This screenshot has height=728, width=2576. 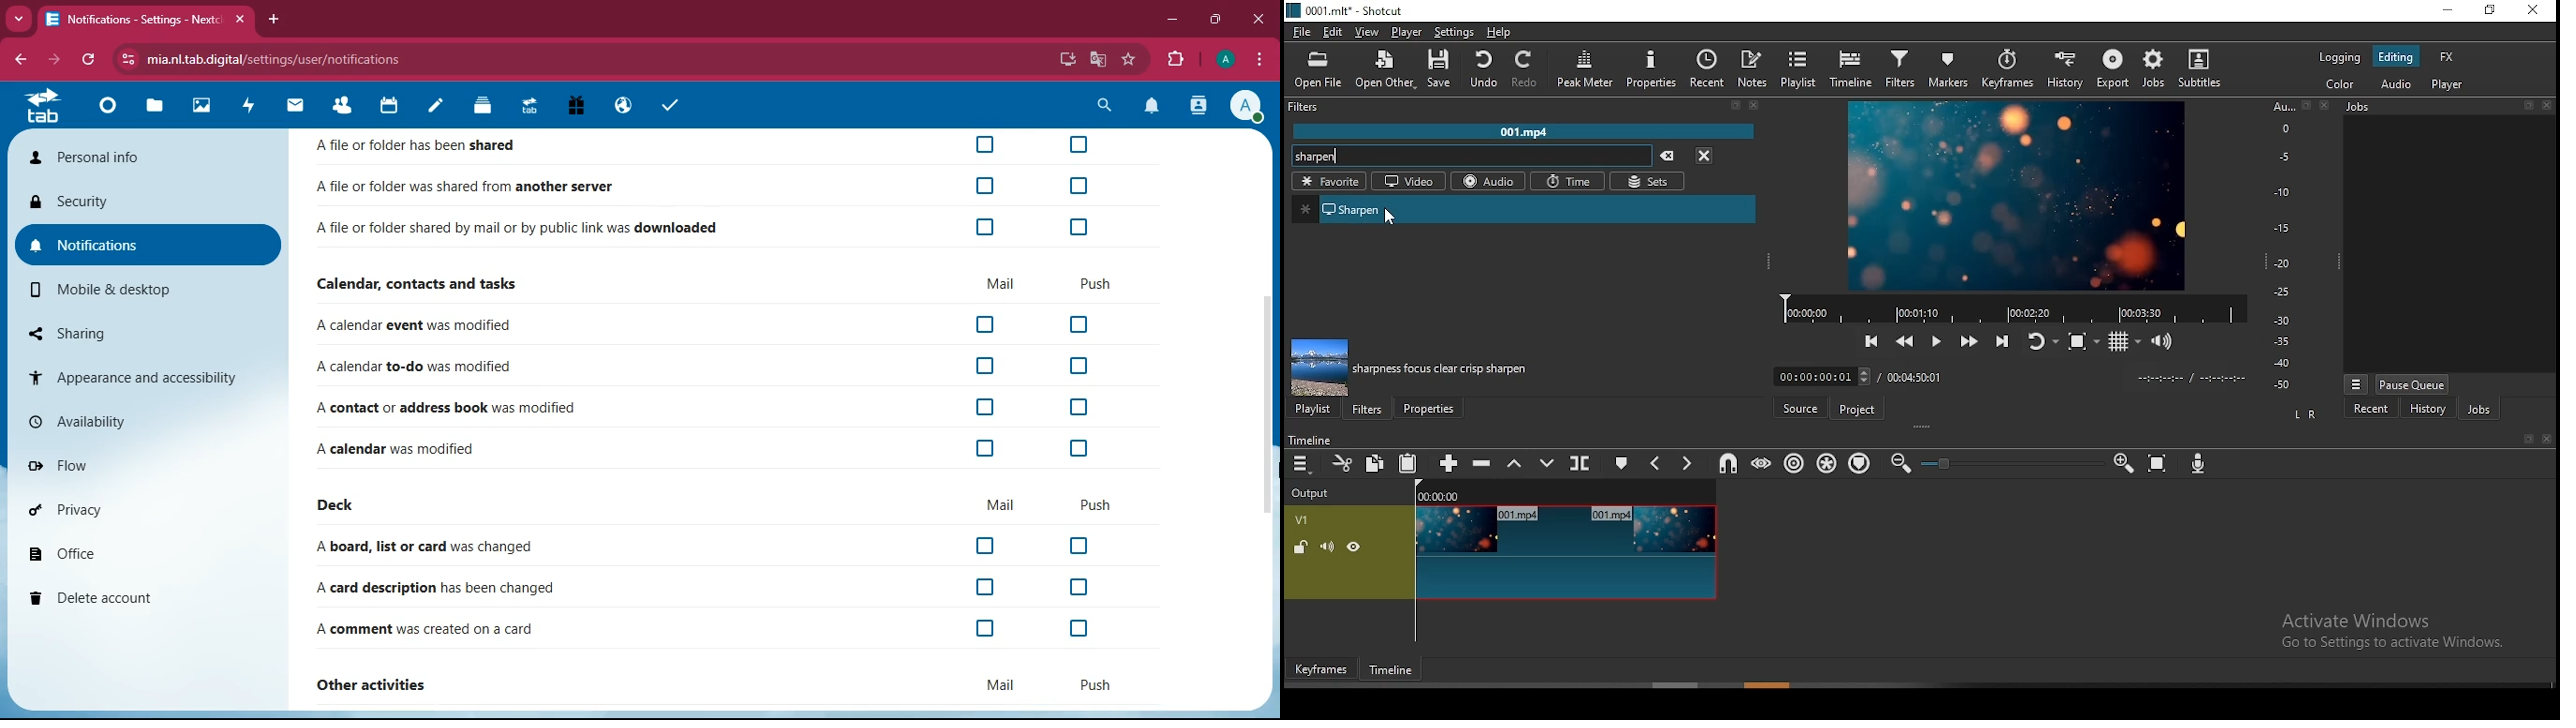 I want to click on desktop, so click(x=1065, y=60).